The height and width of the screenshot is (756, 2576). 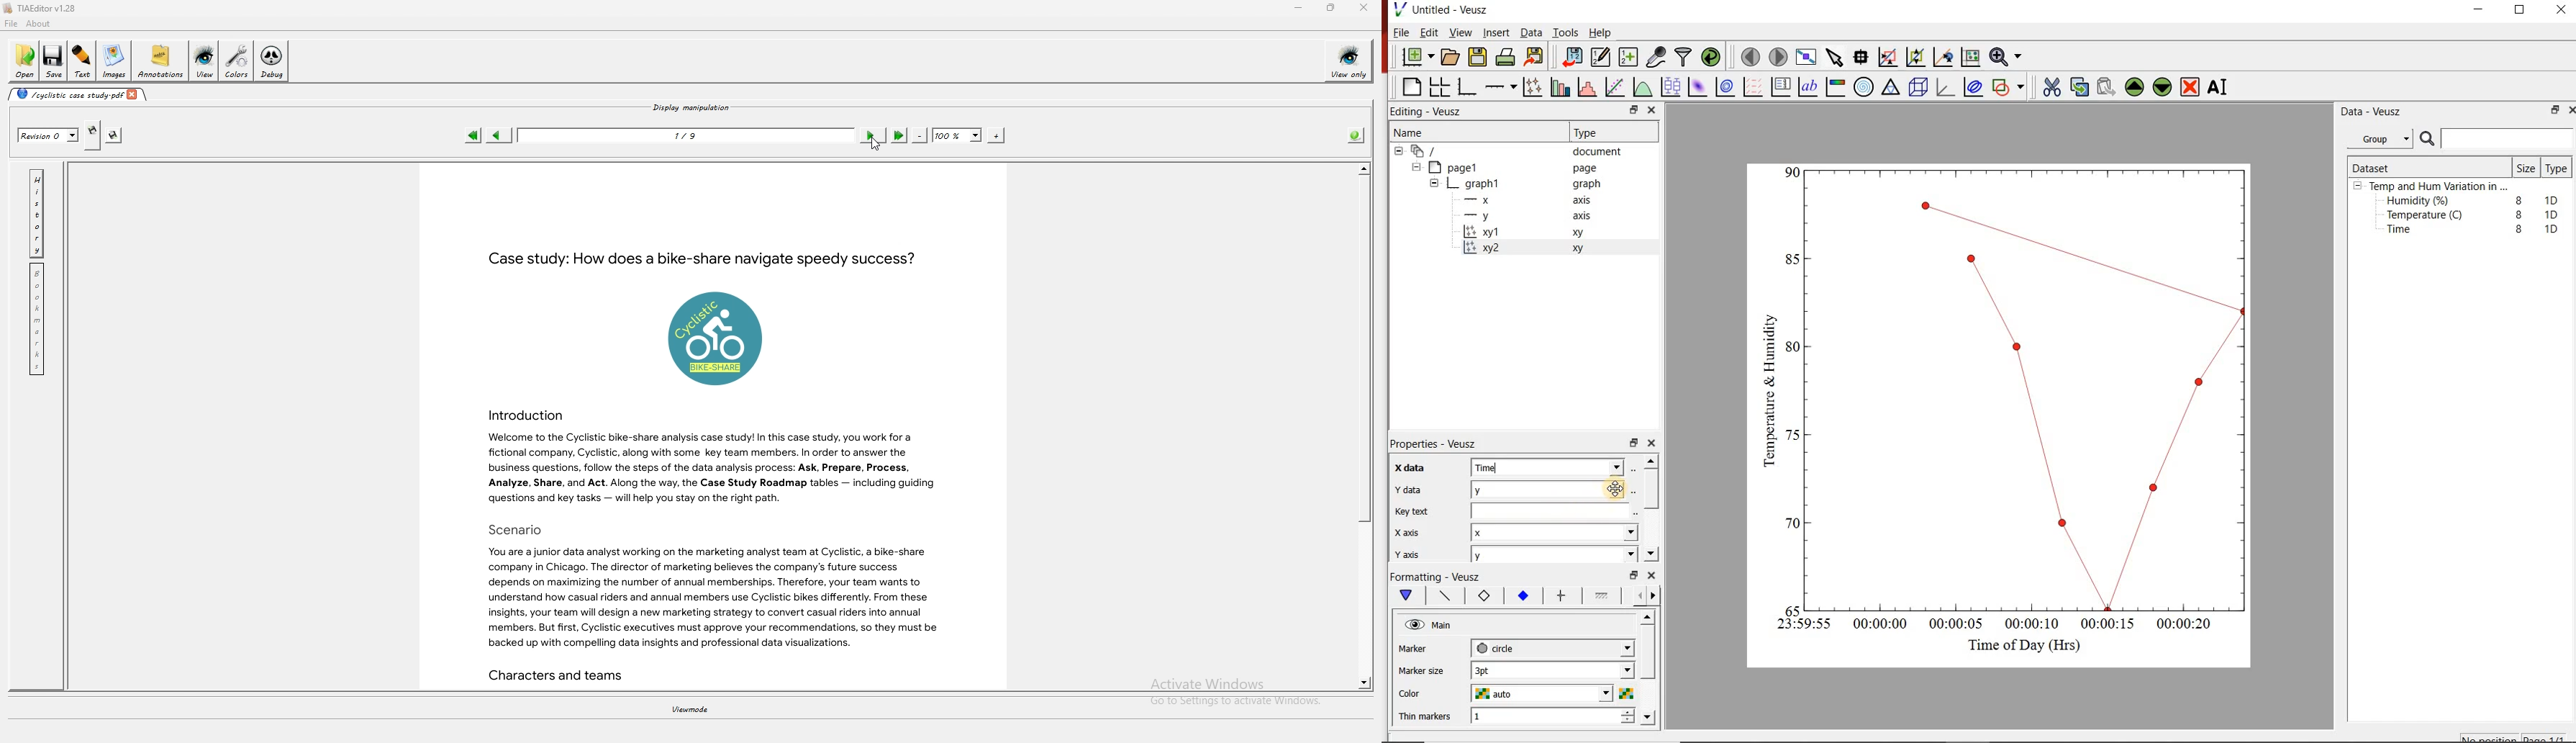 What do you see at coordinates (1432, 152) in the screenshot?
I see `document widget` at bounding box center [1432, 152].